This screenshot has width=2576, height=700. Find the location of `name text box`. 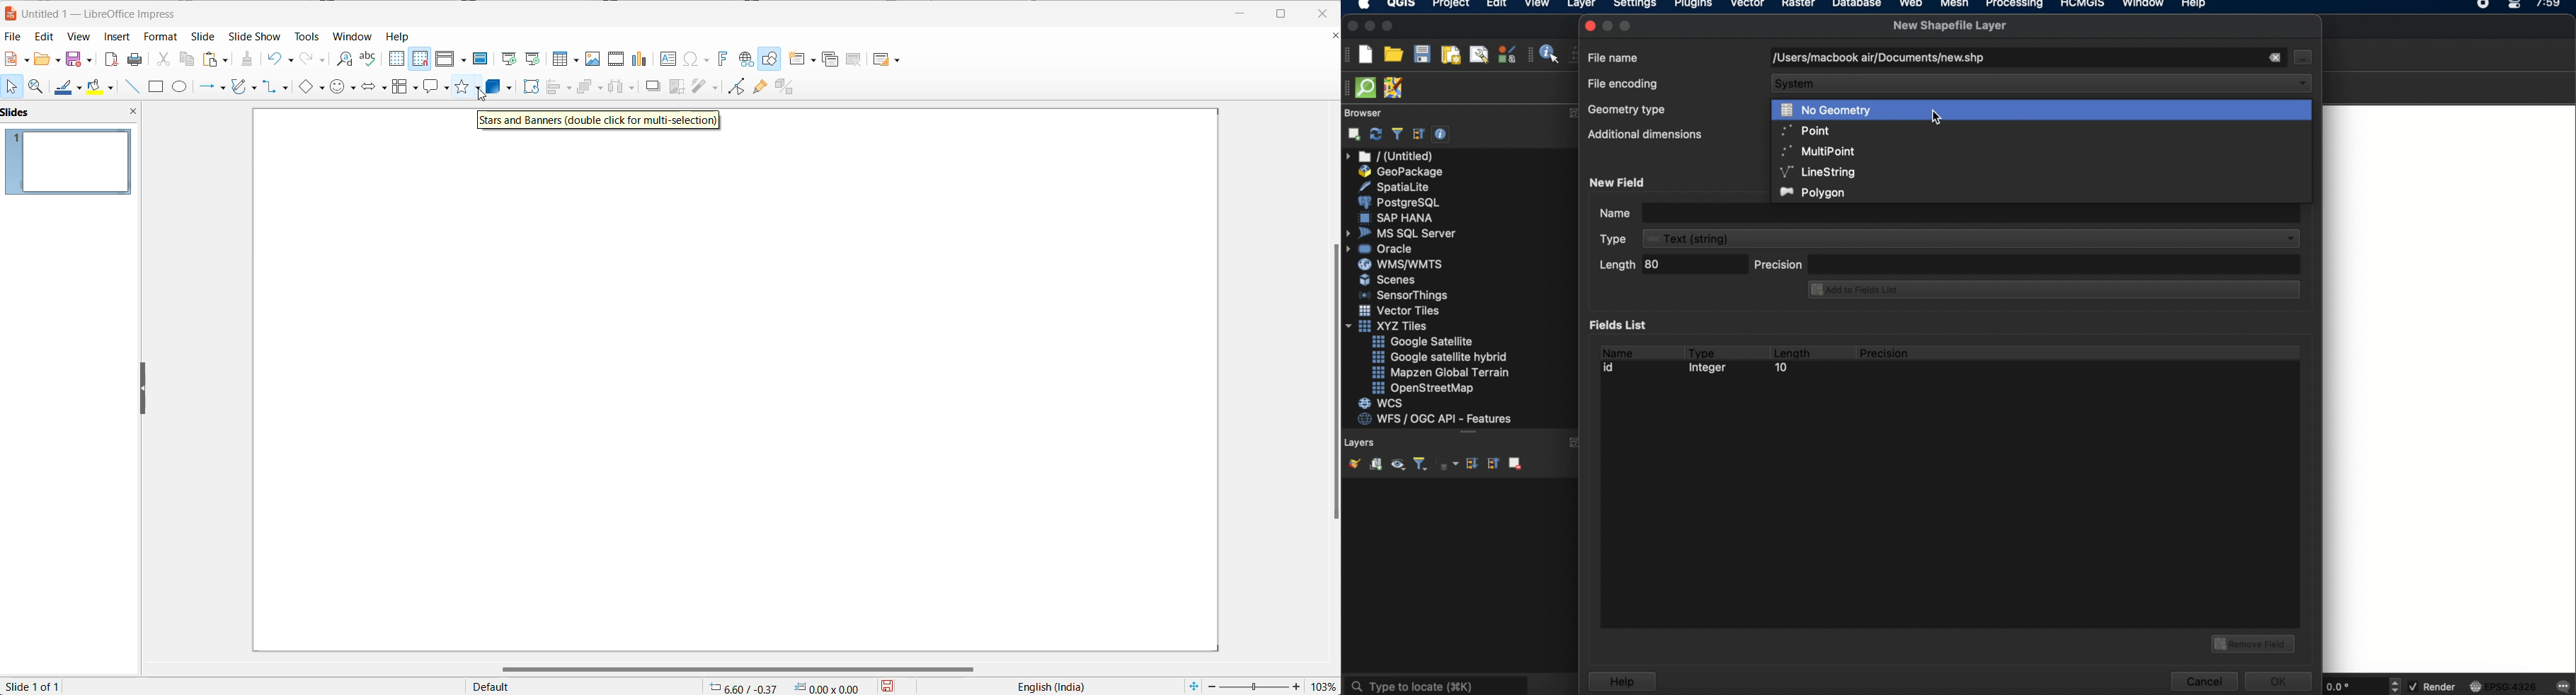

name text box is located at coordinates (1948, 213).